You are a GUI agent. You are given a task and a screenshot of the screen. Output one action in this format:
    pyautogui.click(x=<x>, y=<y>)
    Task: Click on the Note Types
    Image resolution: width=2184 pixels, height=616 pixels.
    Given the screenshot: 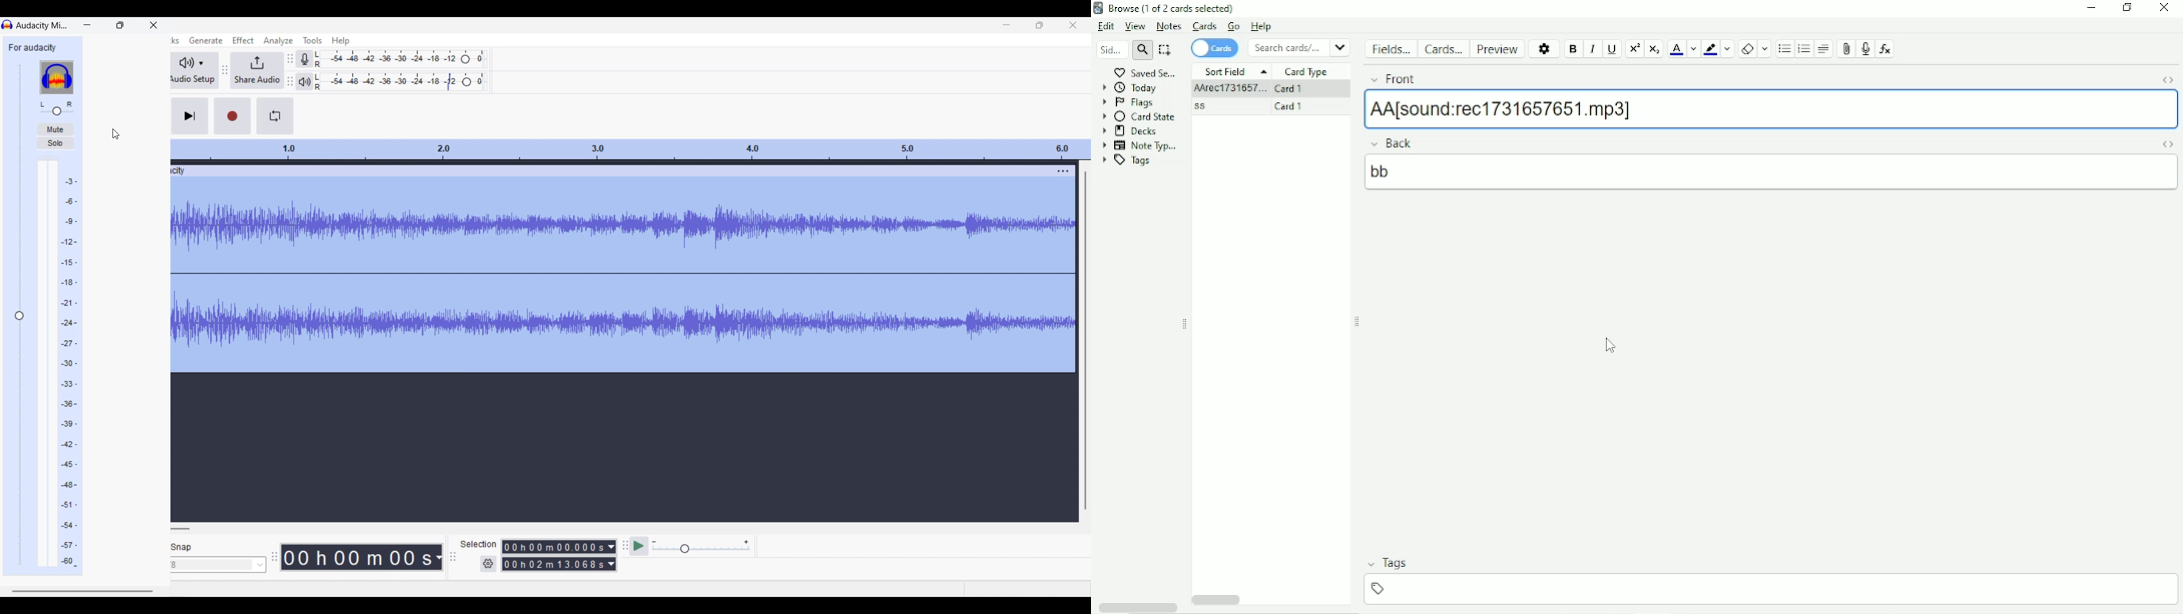 What is the action you would take?
    pyautogui.click(x=1141, y=145)
    